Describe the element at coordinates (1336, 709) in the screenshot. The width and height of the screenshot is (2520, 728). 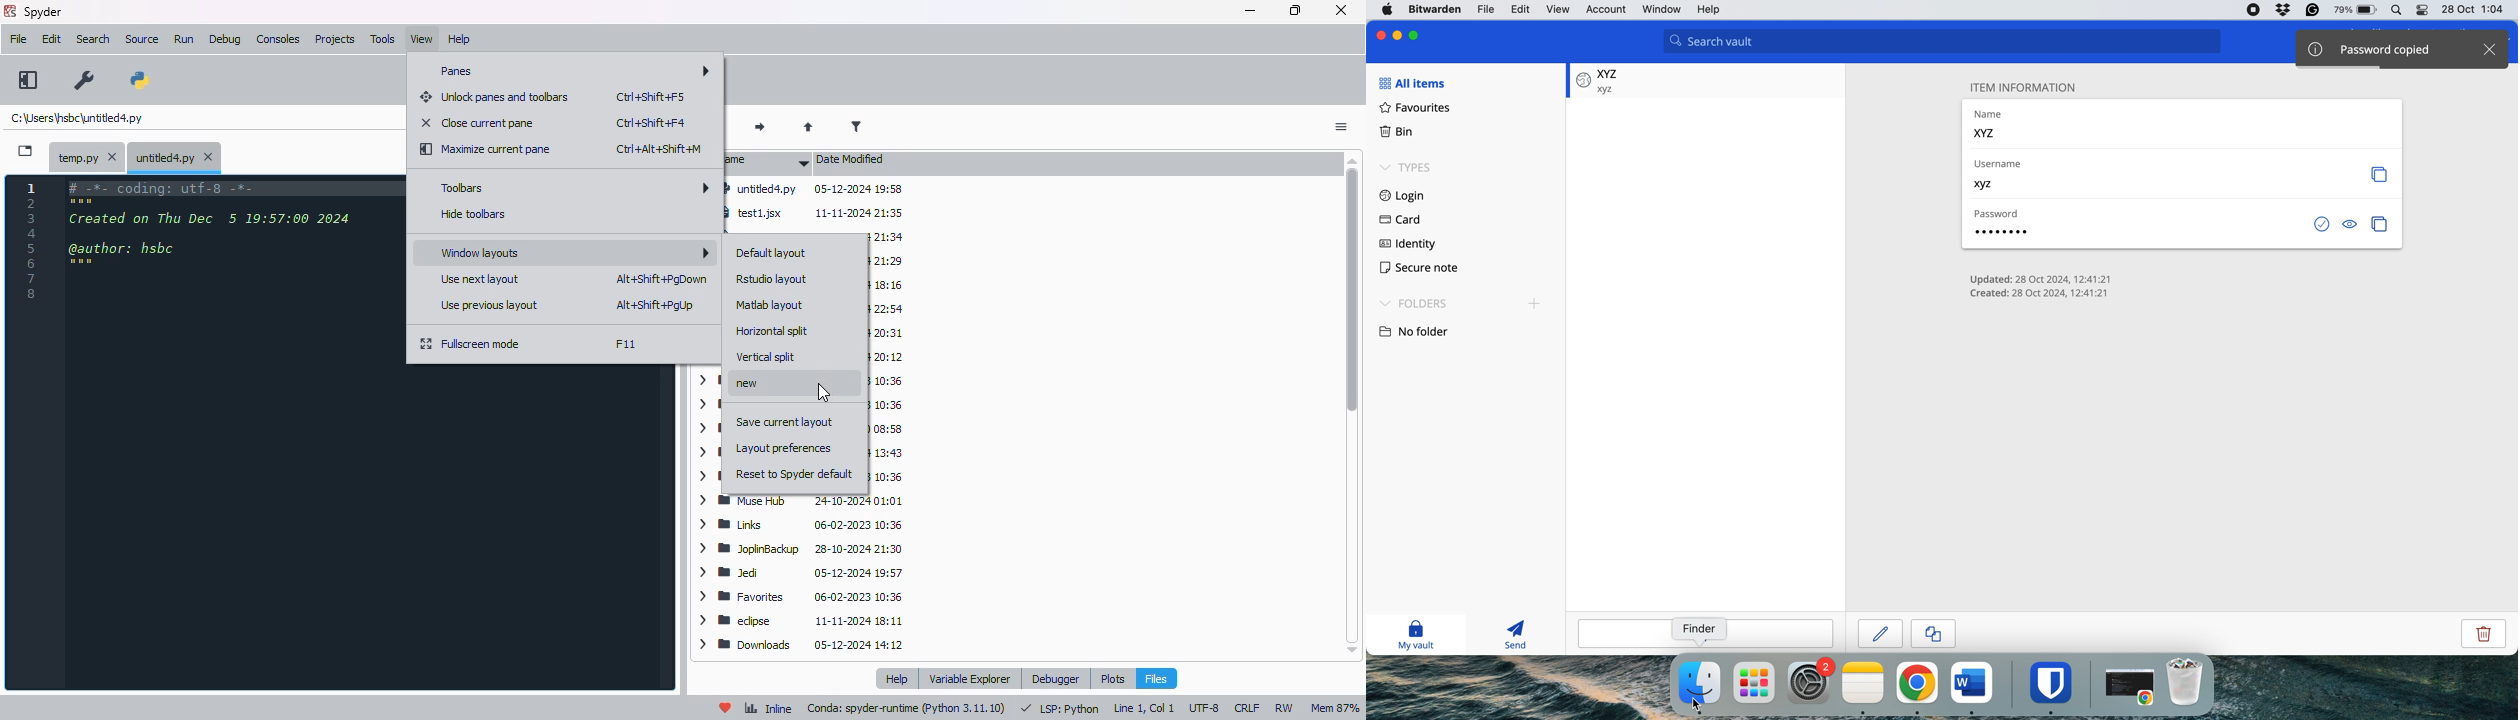
I see `Mem 87%` at that location.